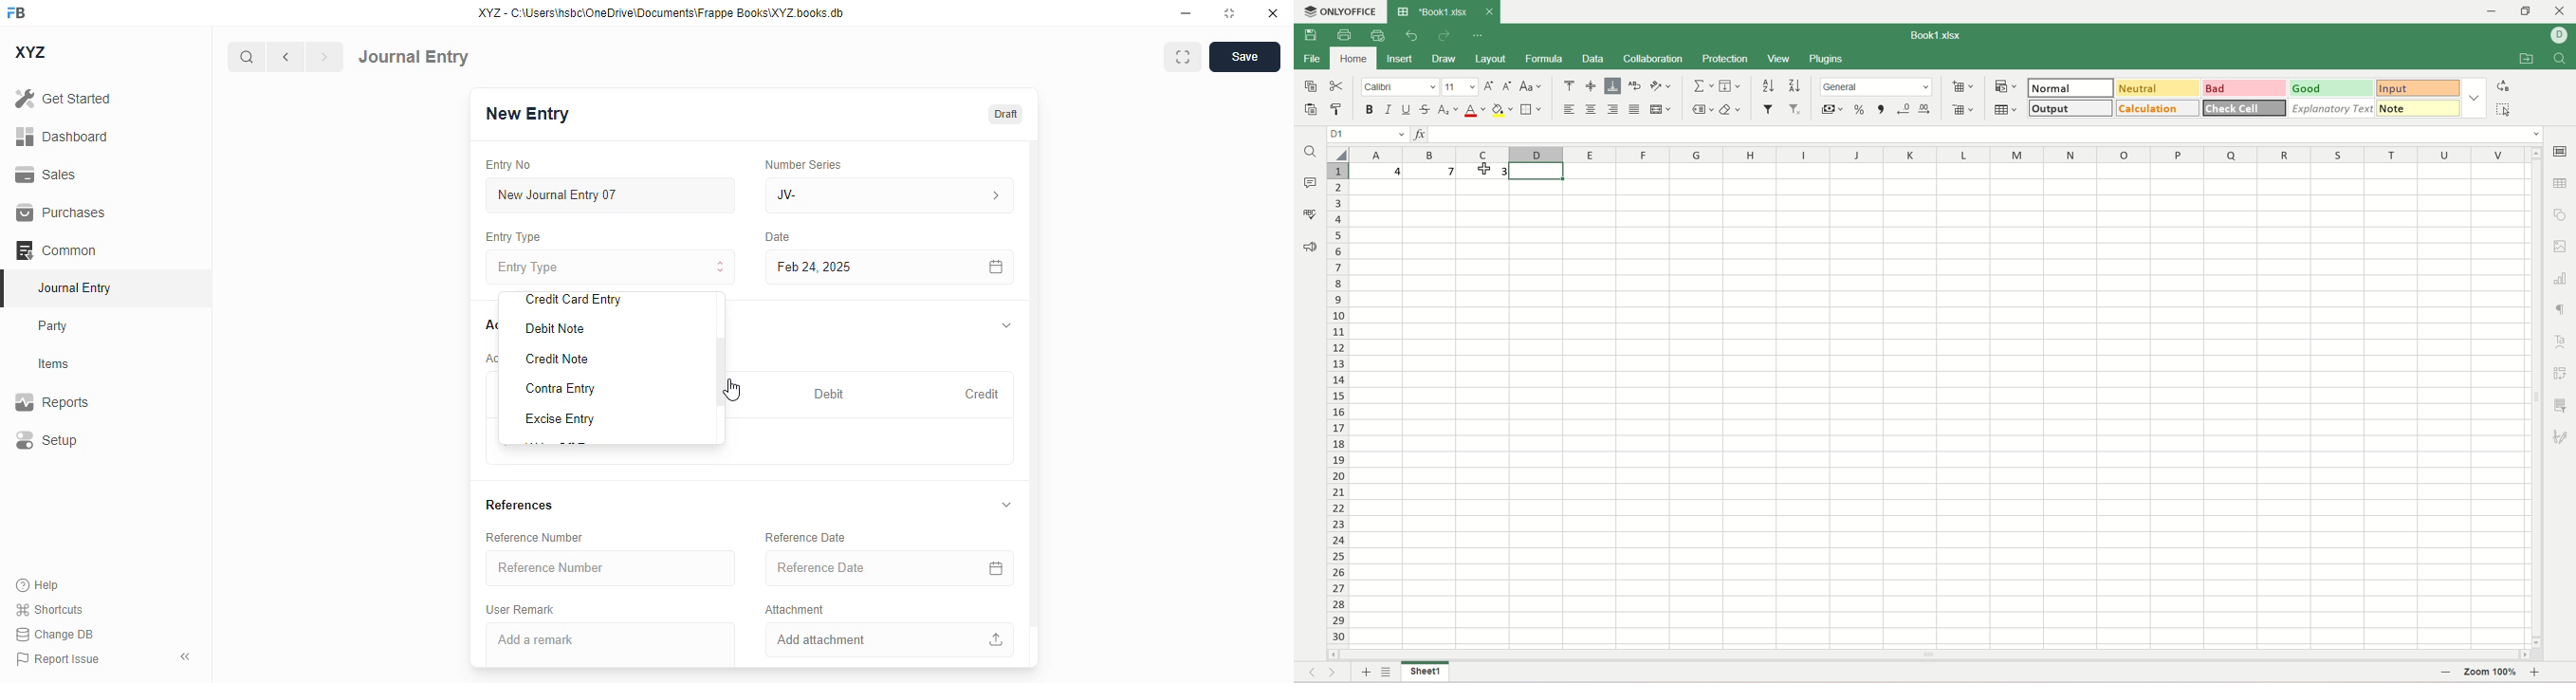 Image resolution: width=2576 pixels, height=700 pixels. I want to click on credit note, so click(557, 360).